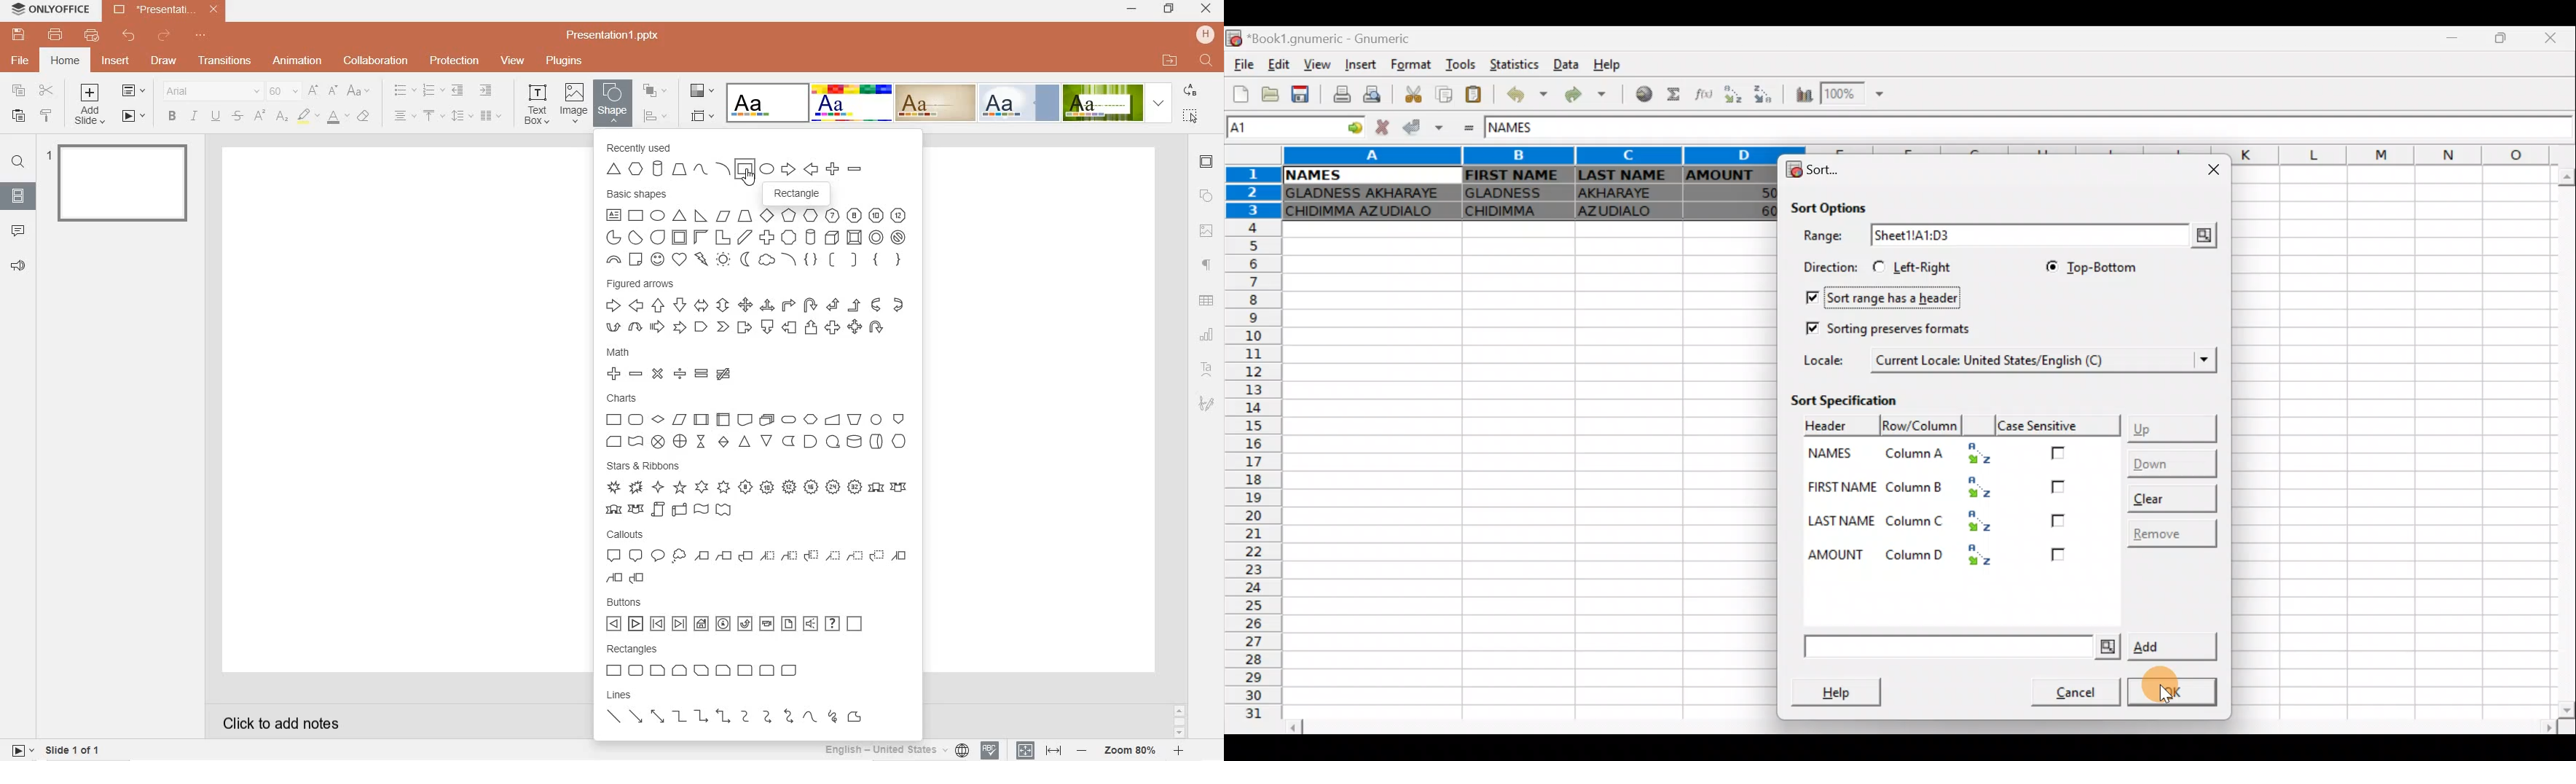 This screenshot has height=784, width=2576. What do you see at coordinates (615, 375) in the screenshot?
I see `Plus` at bounding box center [615, 375].